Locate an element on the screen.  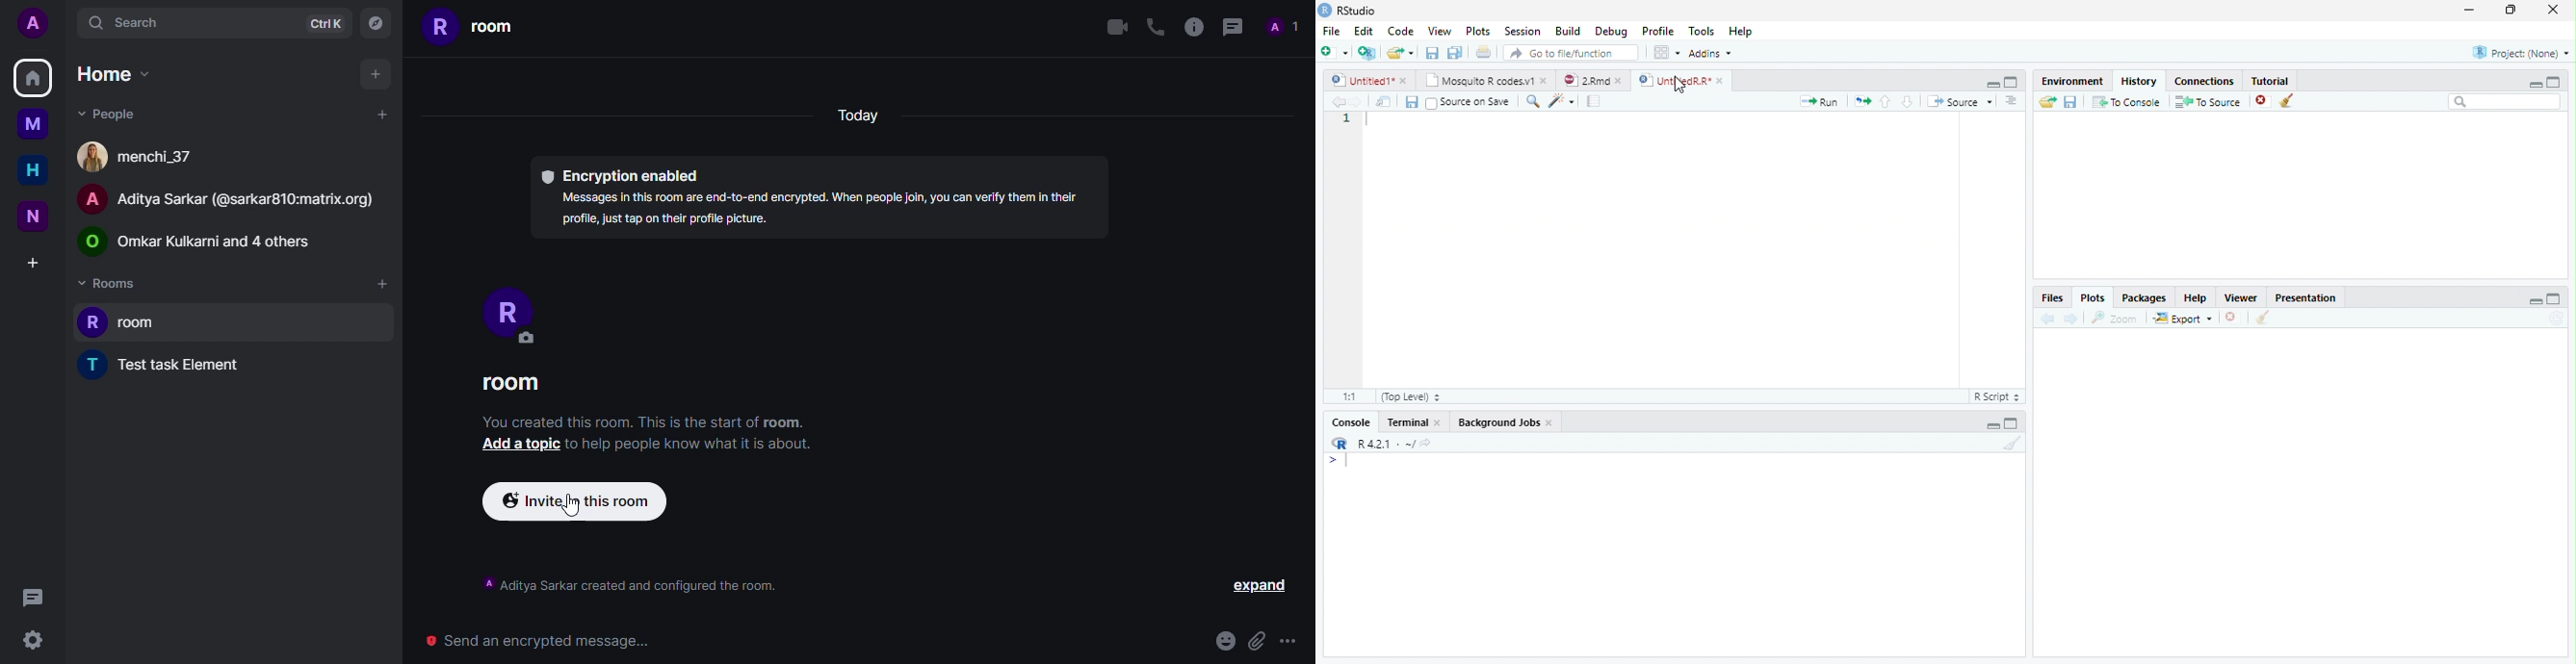
room is located at coordinates (124, 319).